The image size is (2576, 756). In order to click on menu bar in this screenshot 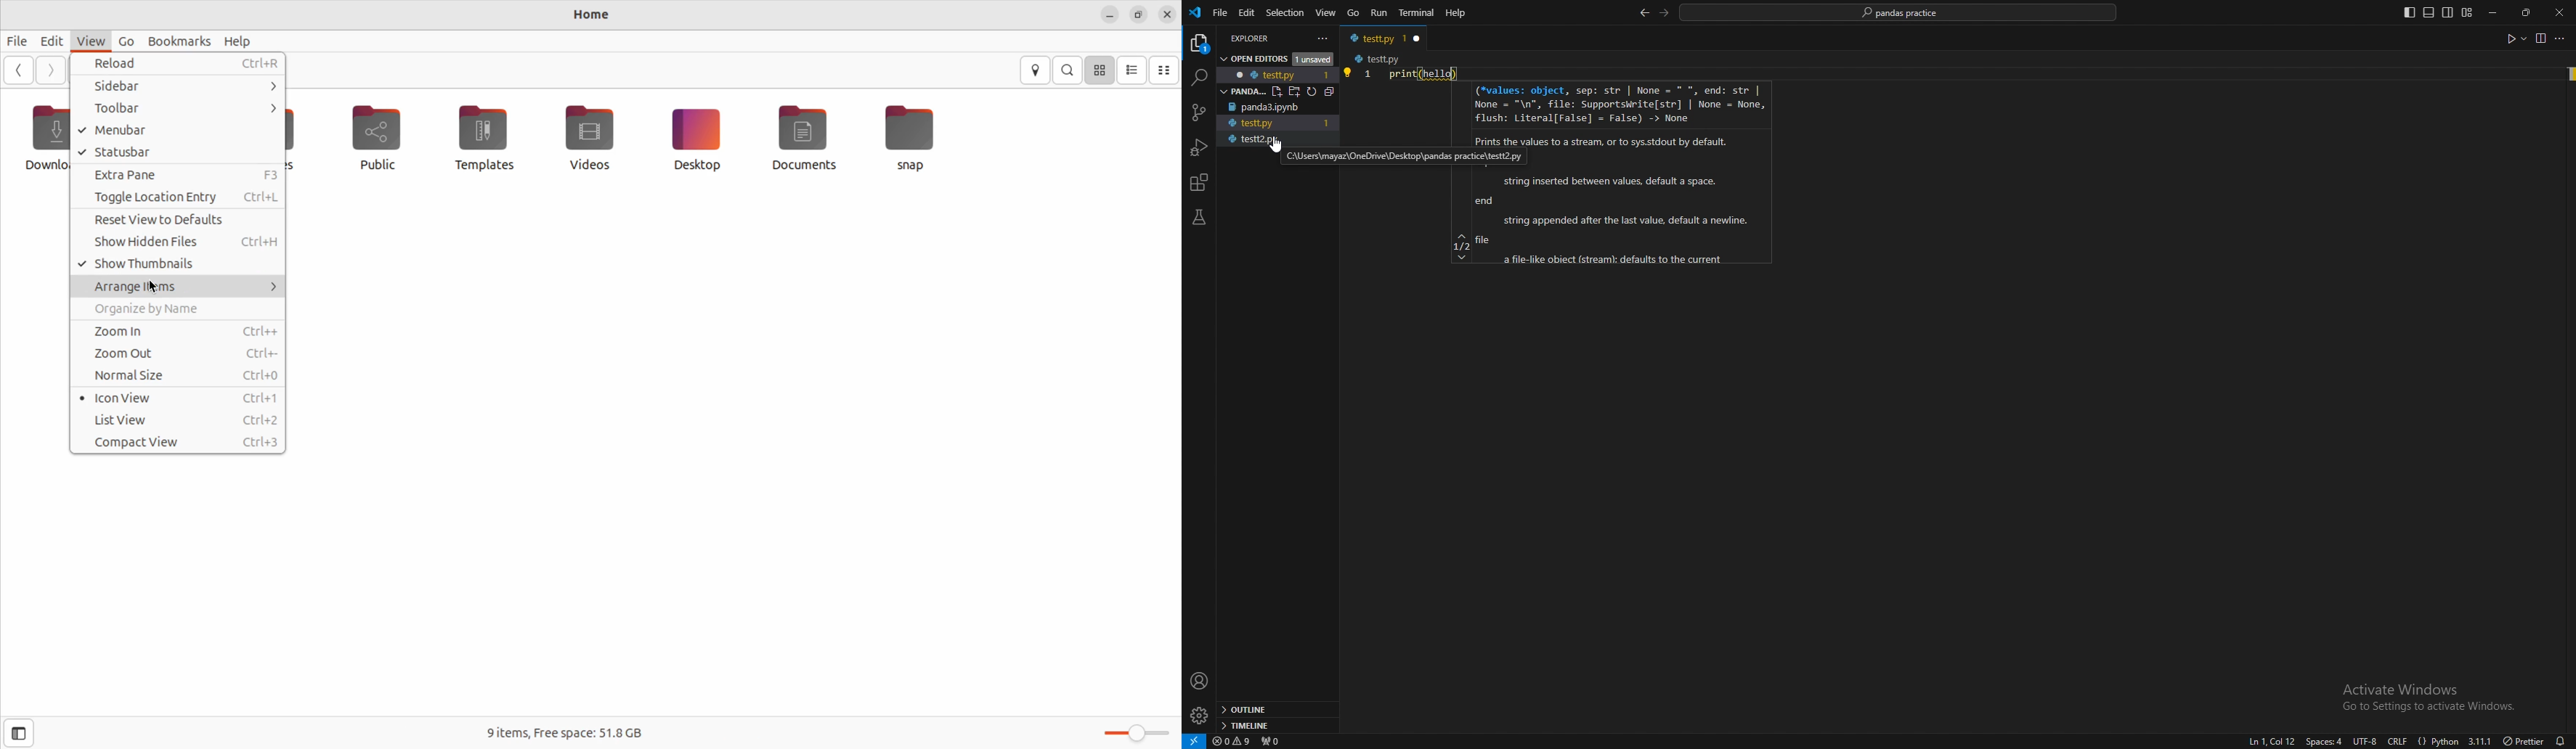, I will do `click(177, 130)`.